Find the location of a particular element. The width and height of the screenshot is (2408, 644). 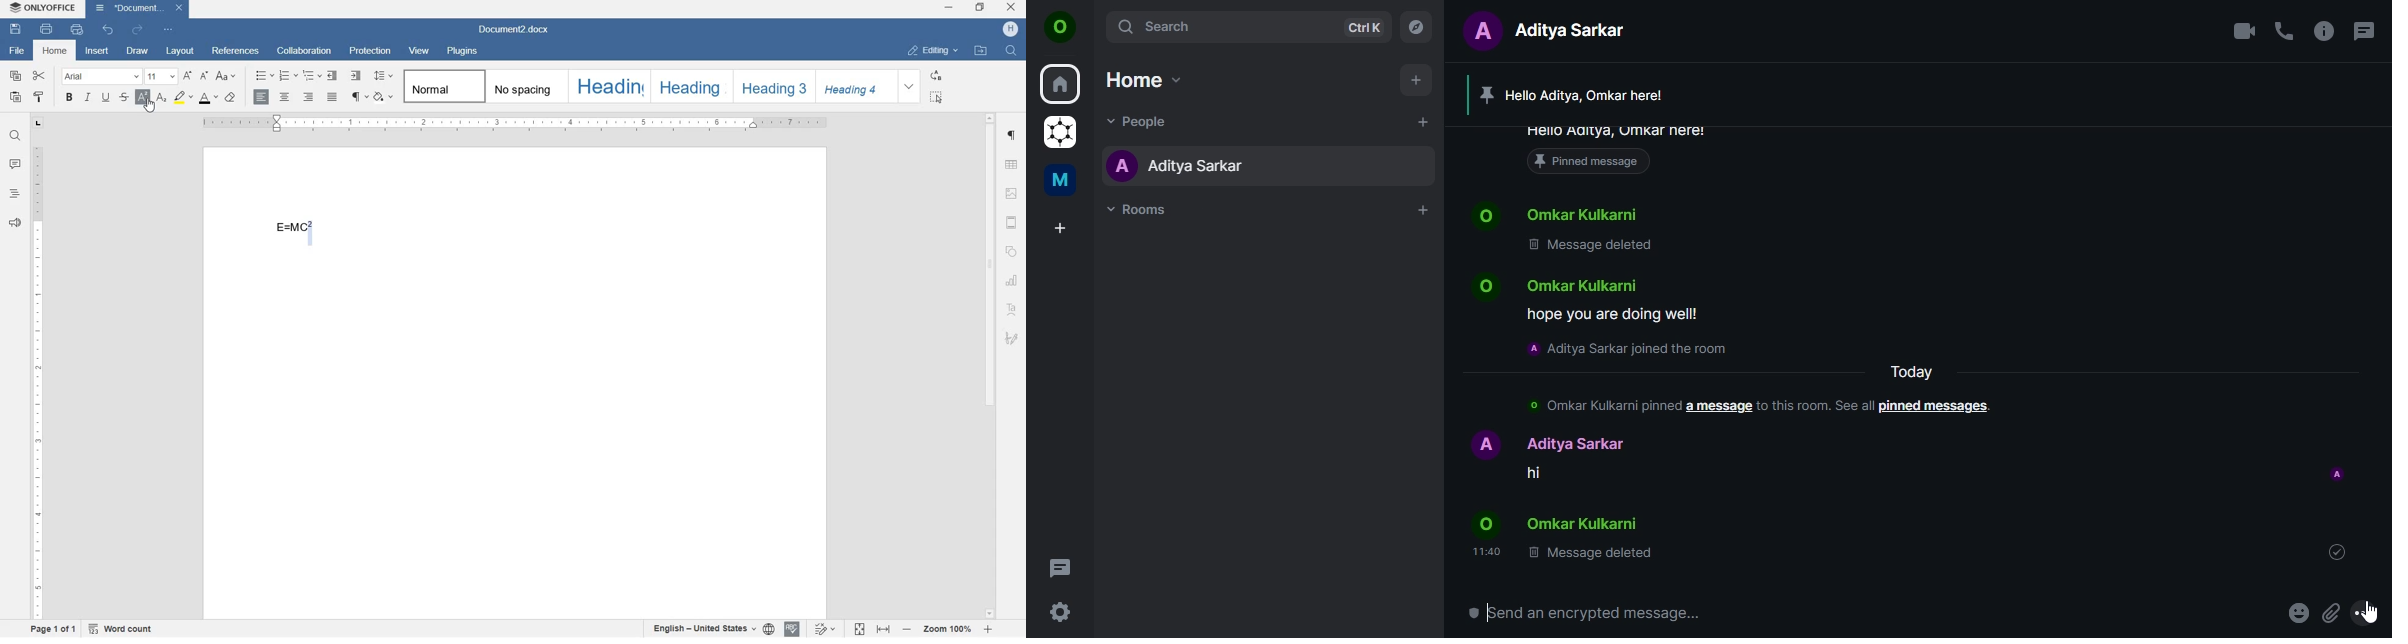

image is located at coordinates (1013, 194).